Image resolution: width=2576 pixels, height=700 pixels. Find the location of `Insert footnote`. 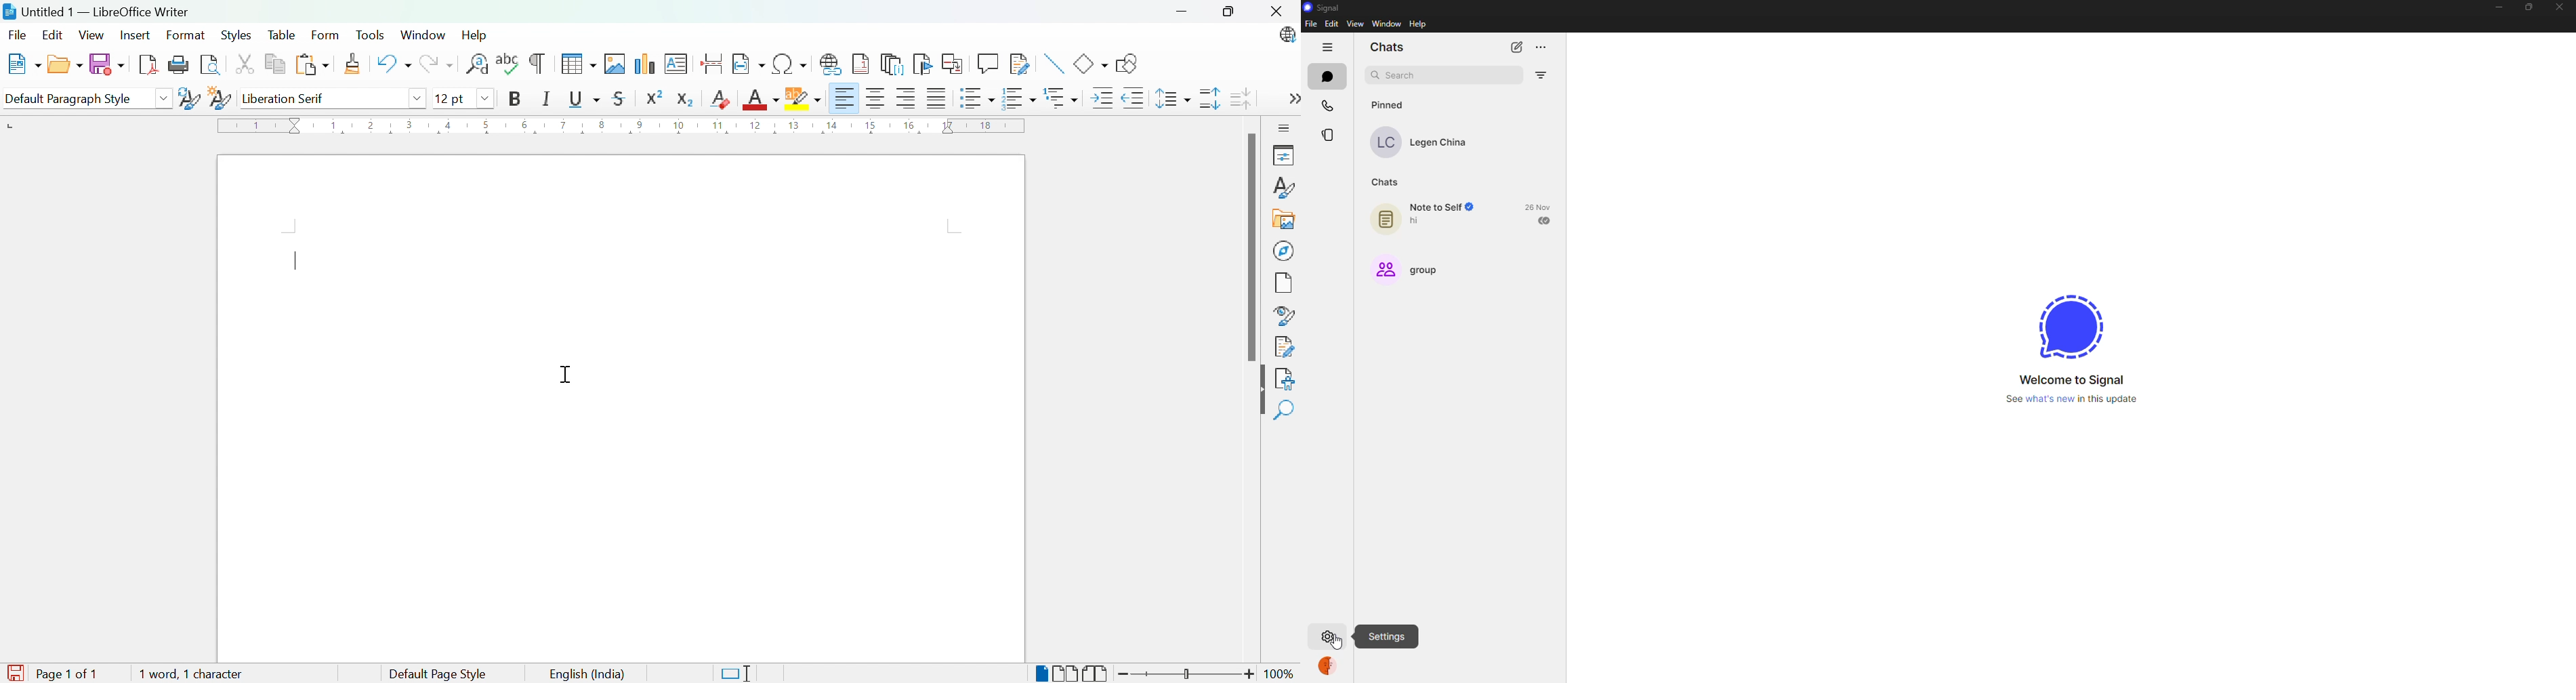

Insert footnote is located at coordinates (862, 63).